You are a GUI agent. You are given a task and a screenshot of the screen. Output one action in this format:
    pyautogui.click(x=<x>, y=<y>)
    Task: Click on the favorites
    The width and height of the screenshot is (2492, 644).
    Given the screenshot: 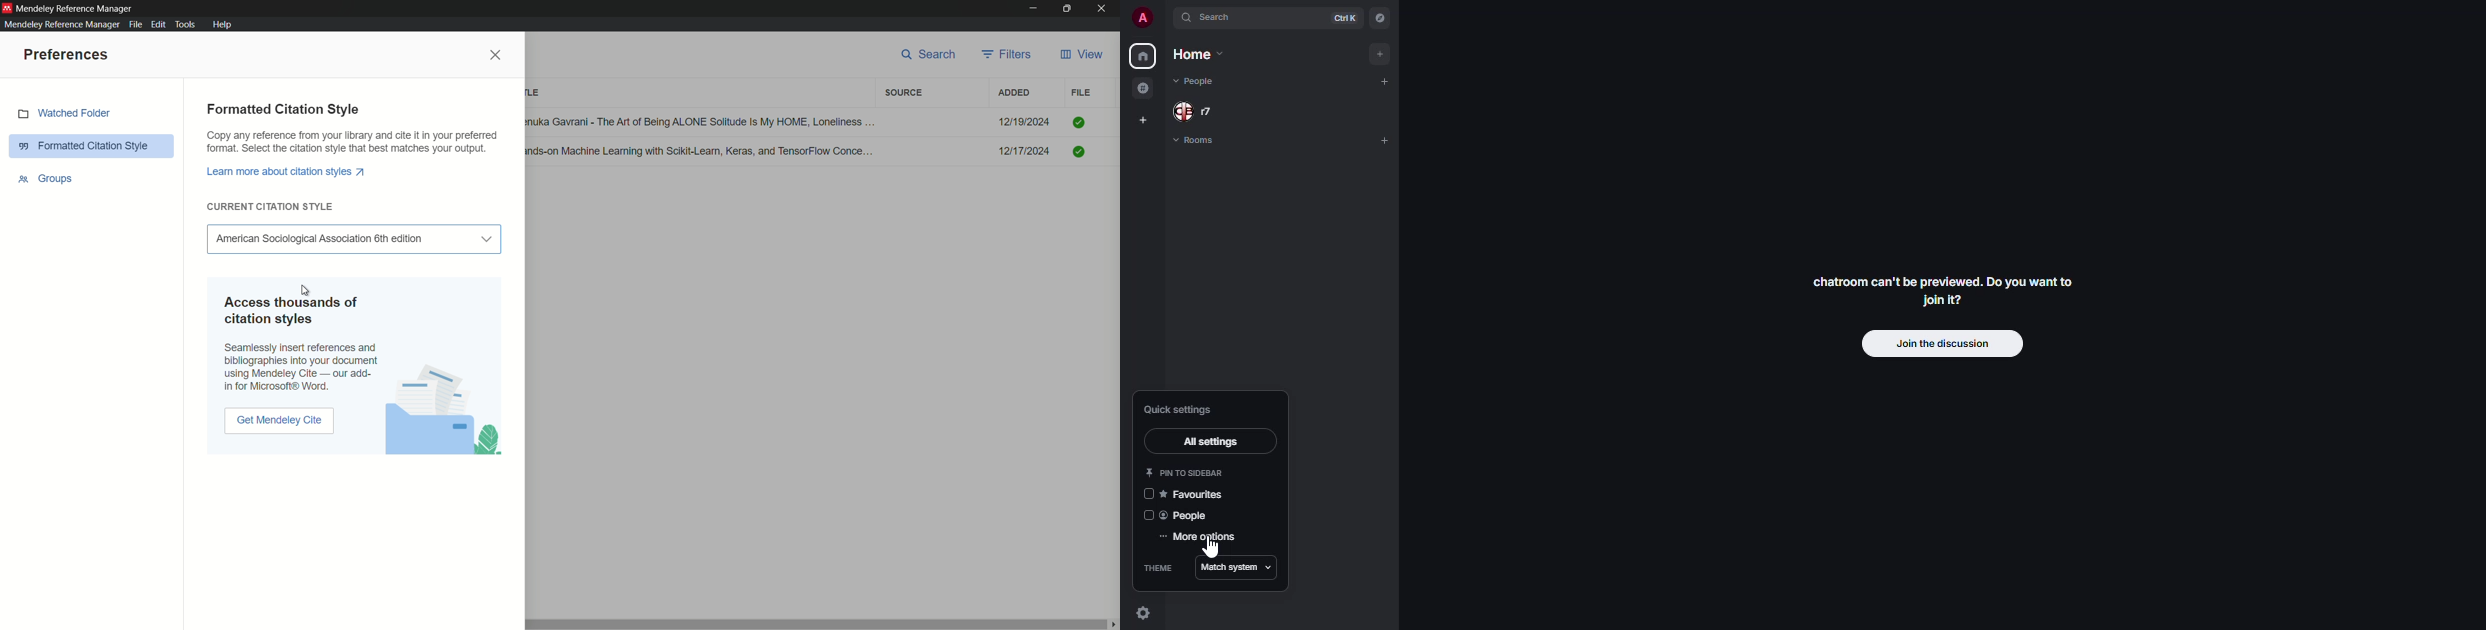 What is the action you would take?
    pyautogui.click(x=1196, y=495)
    